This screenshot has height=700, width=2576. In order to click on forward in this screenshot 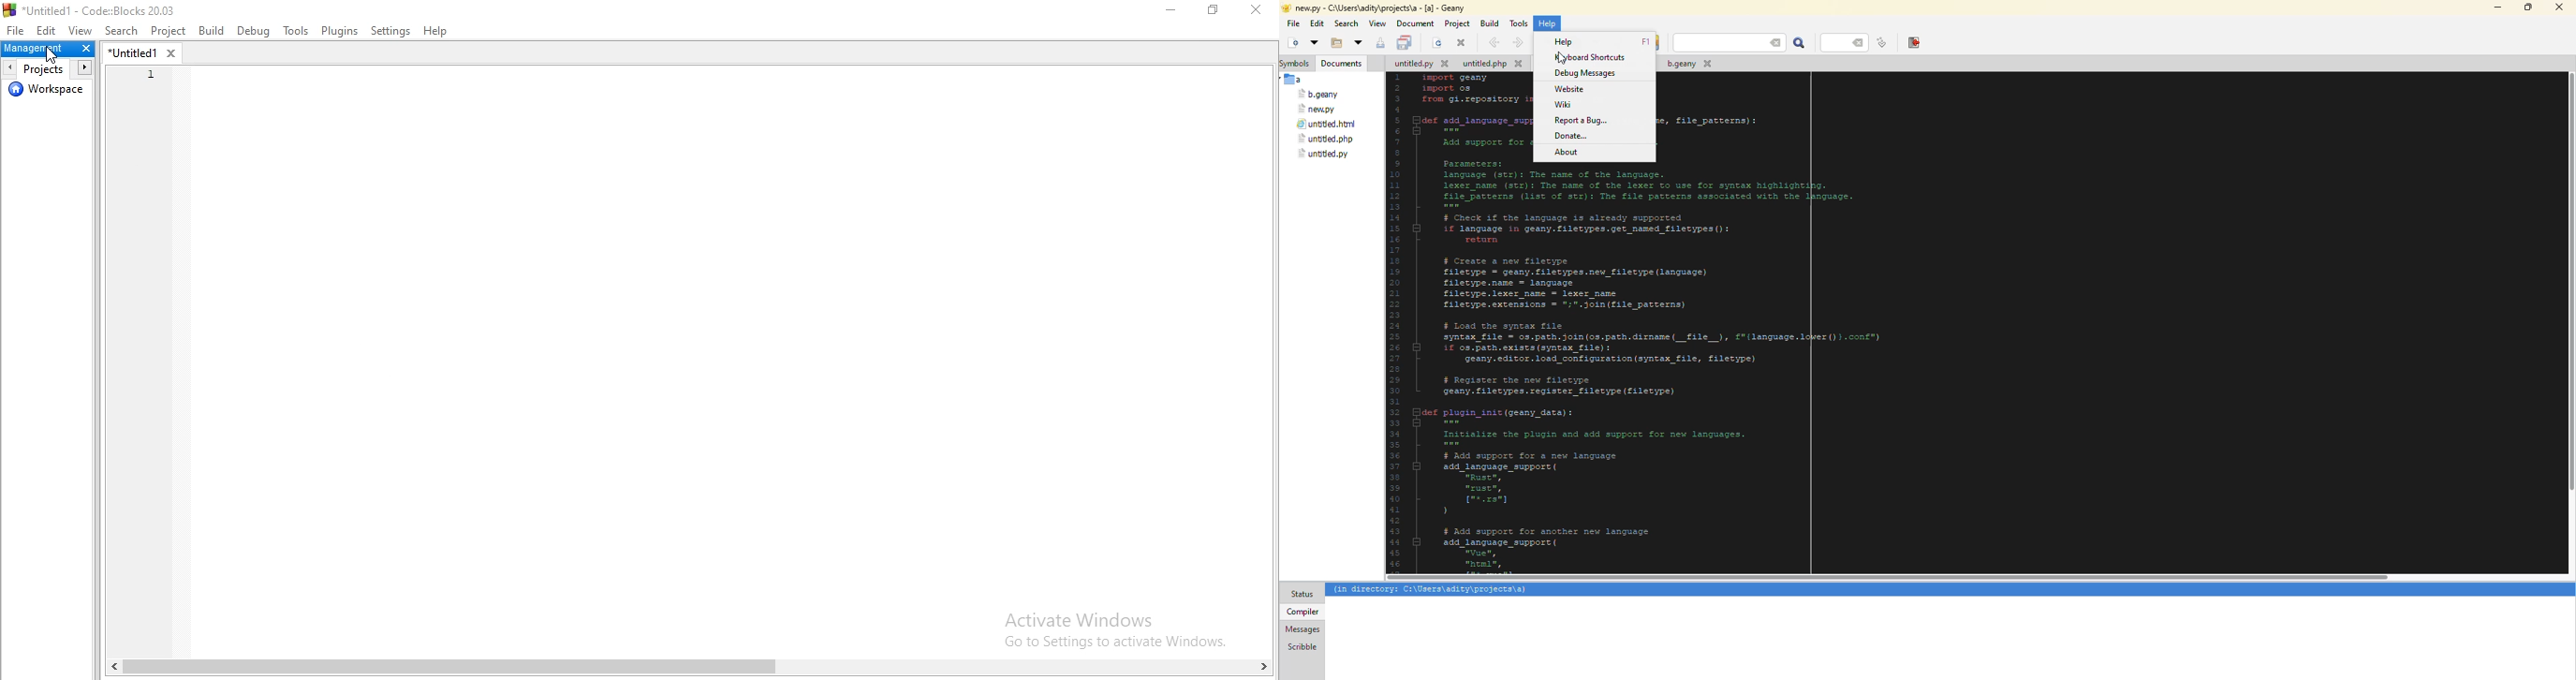, I will do `click(1516, 43)`.